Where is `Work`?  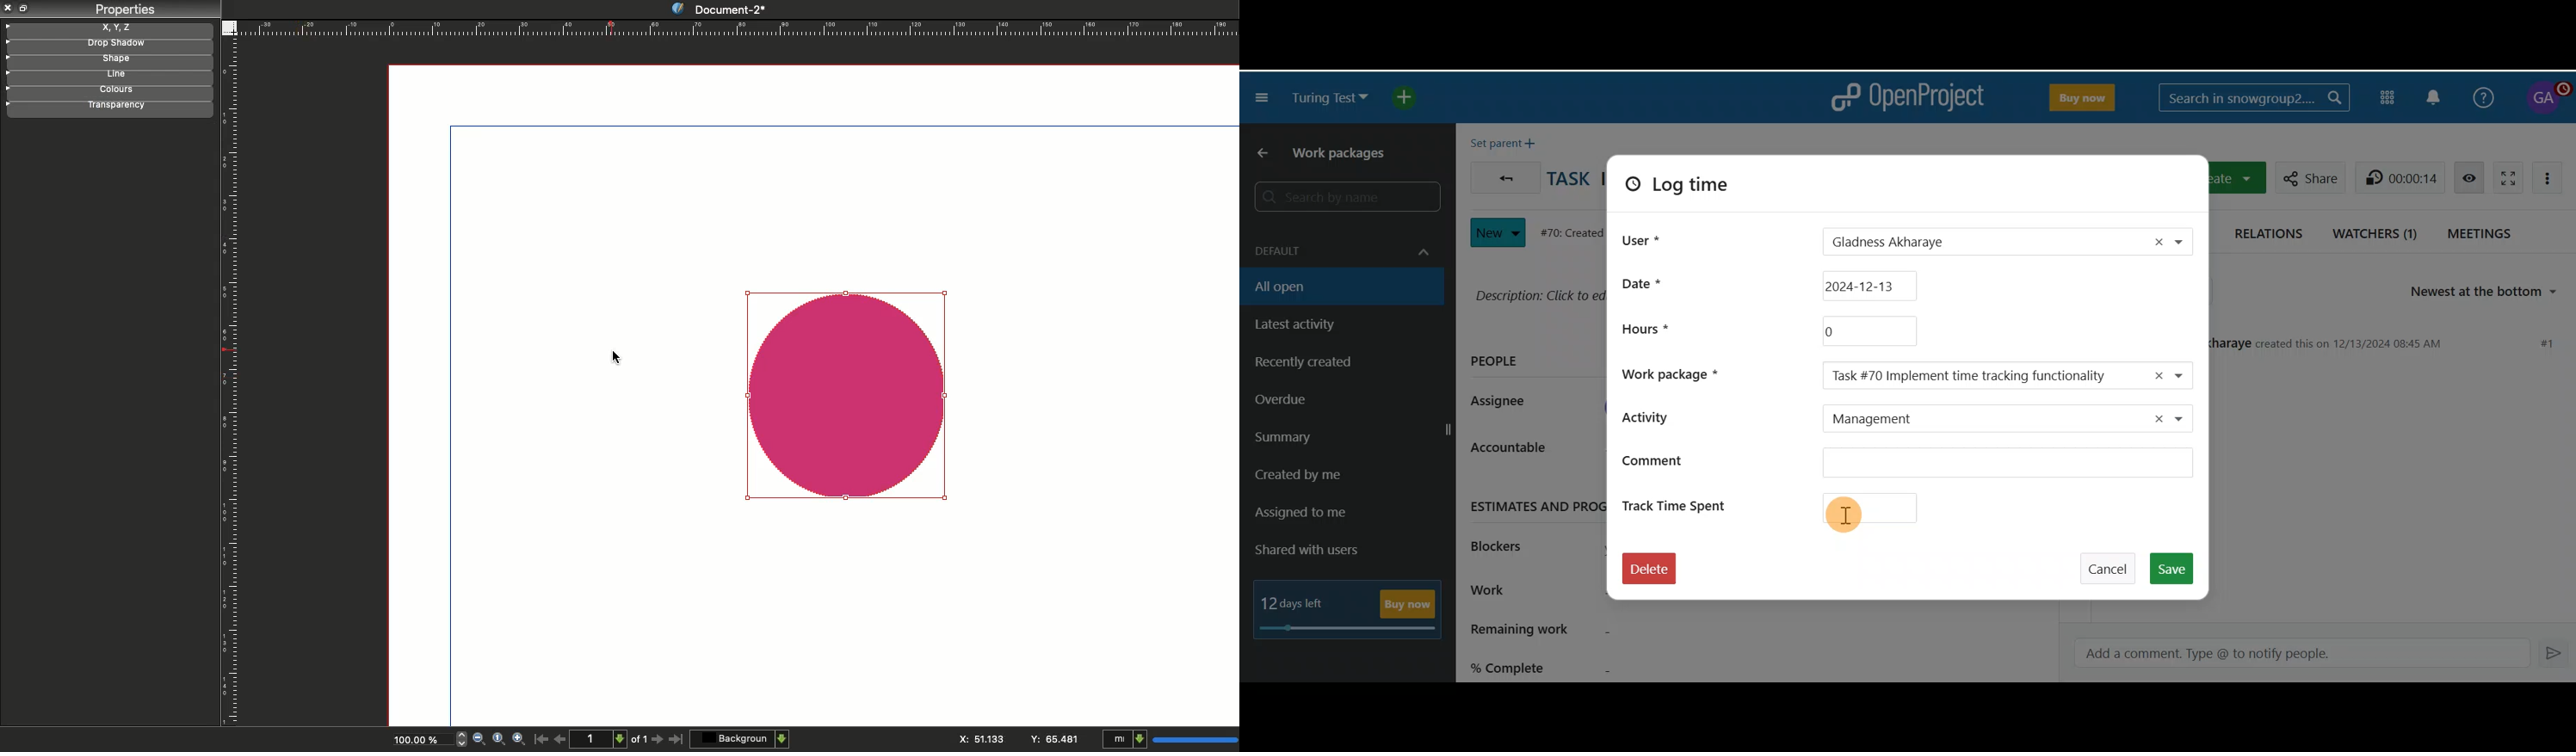
Work is located at coordinates (1529, 592).